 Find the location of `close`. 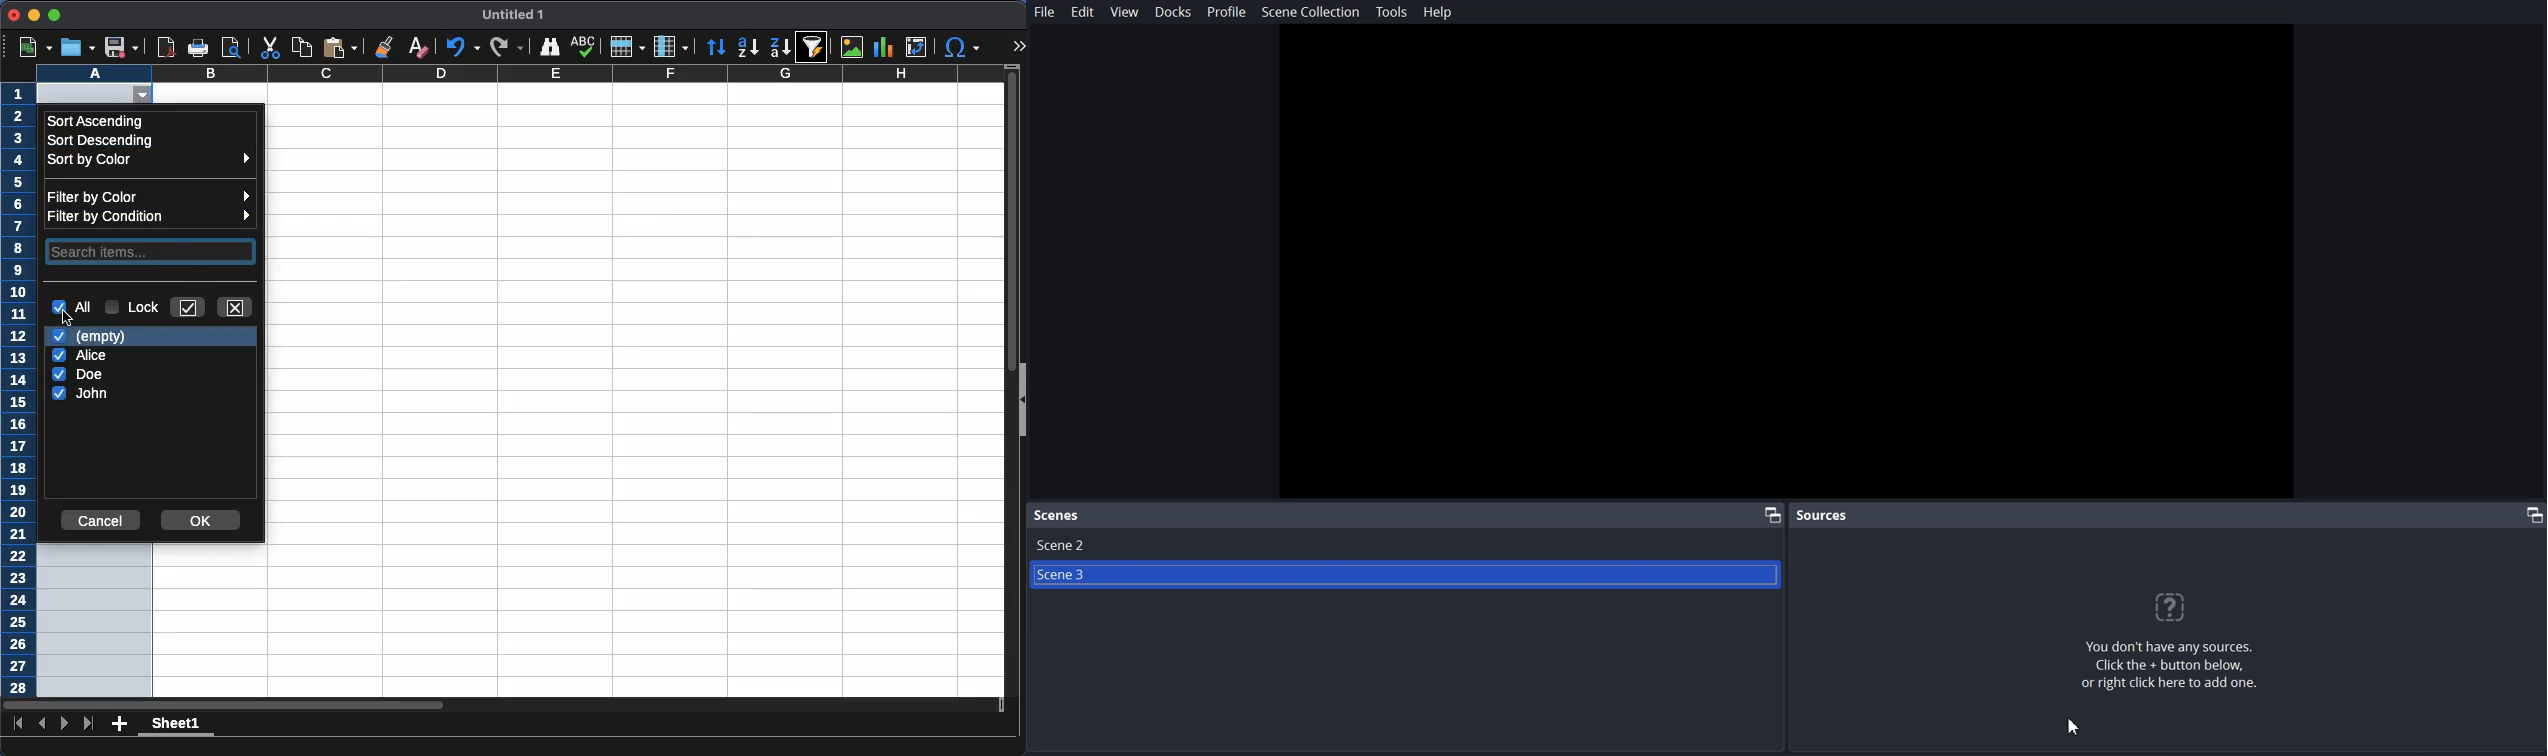

close is located at coordinates (14, 15).